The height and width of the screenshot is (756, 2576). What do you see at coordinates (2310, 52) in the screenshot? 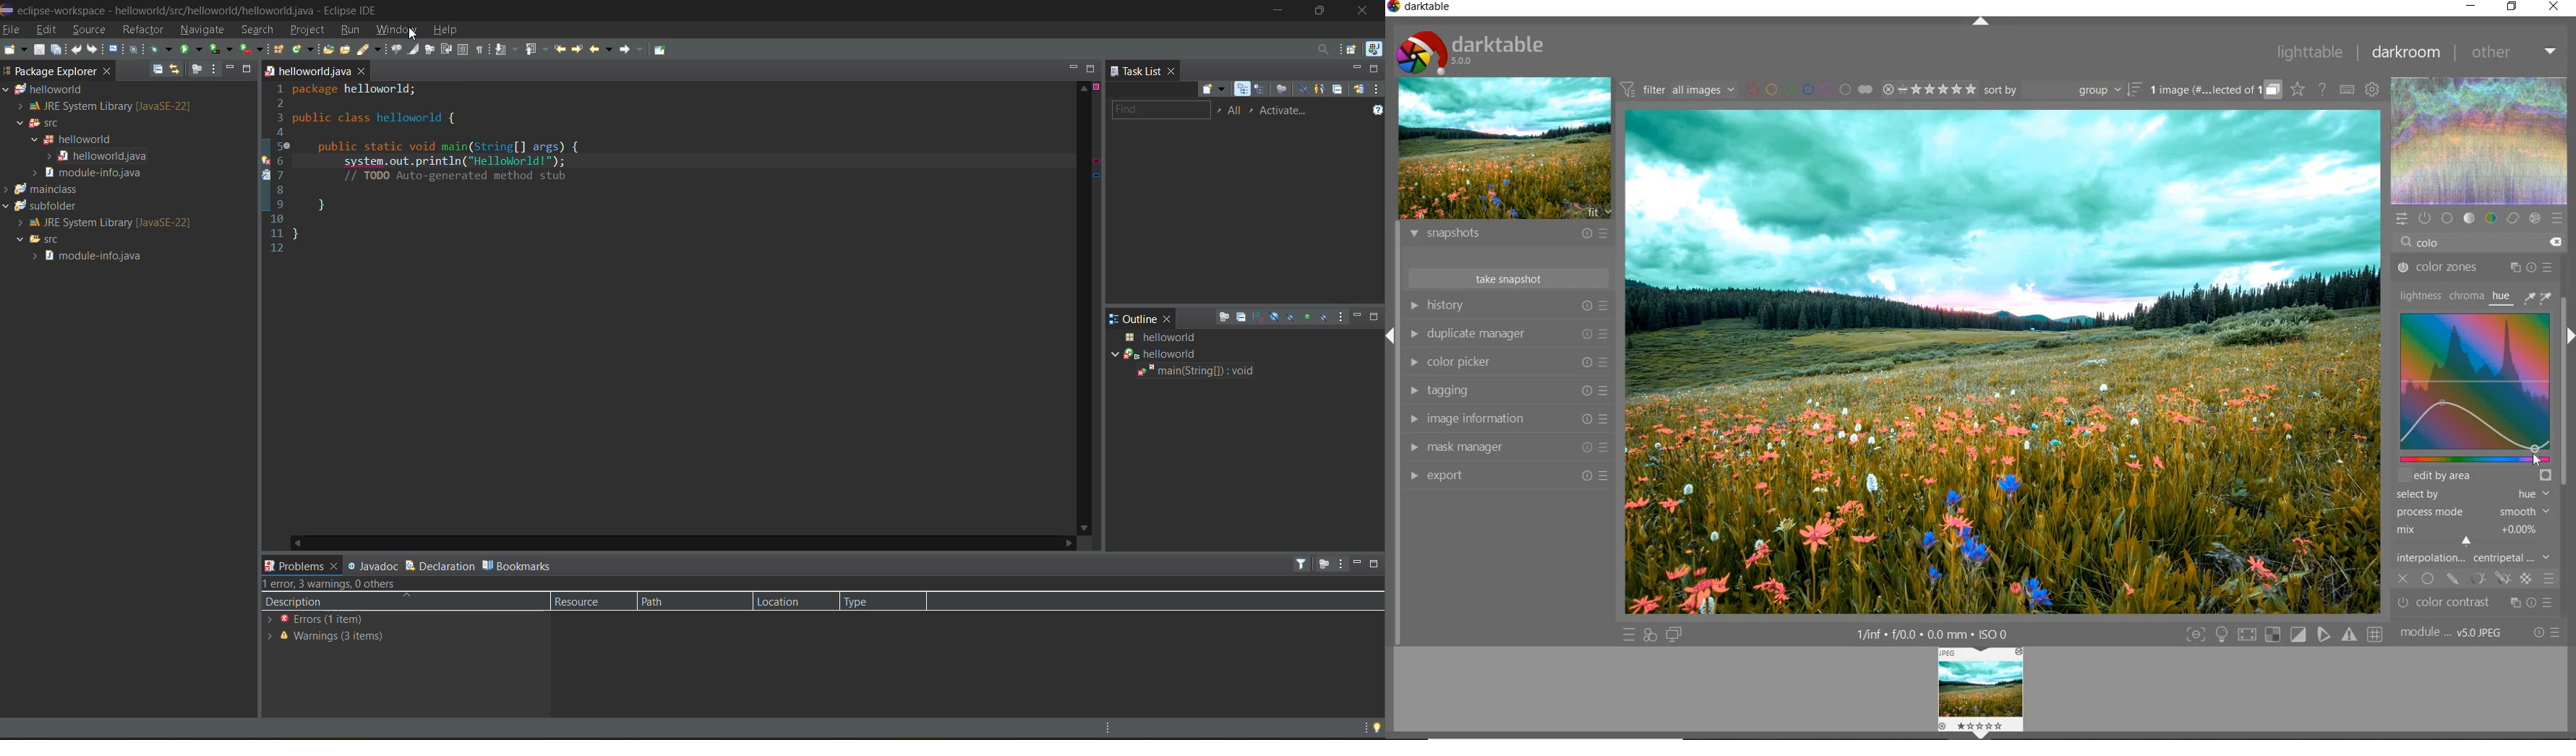
I see `lighttable` at bounding box center [2310, 52].